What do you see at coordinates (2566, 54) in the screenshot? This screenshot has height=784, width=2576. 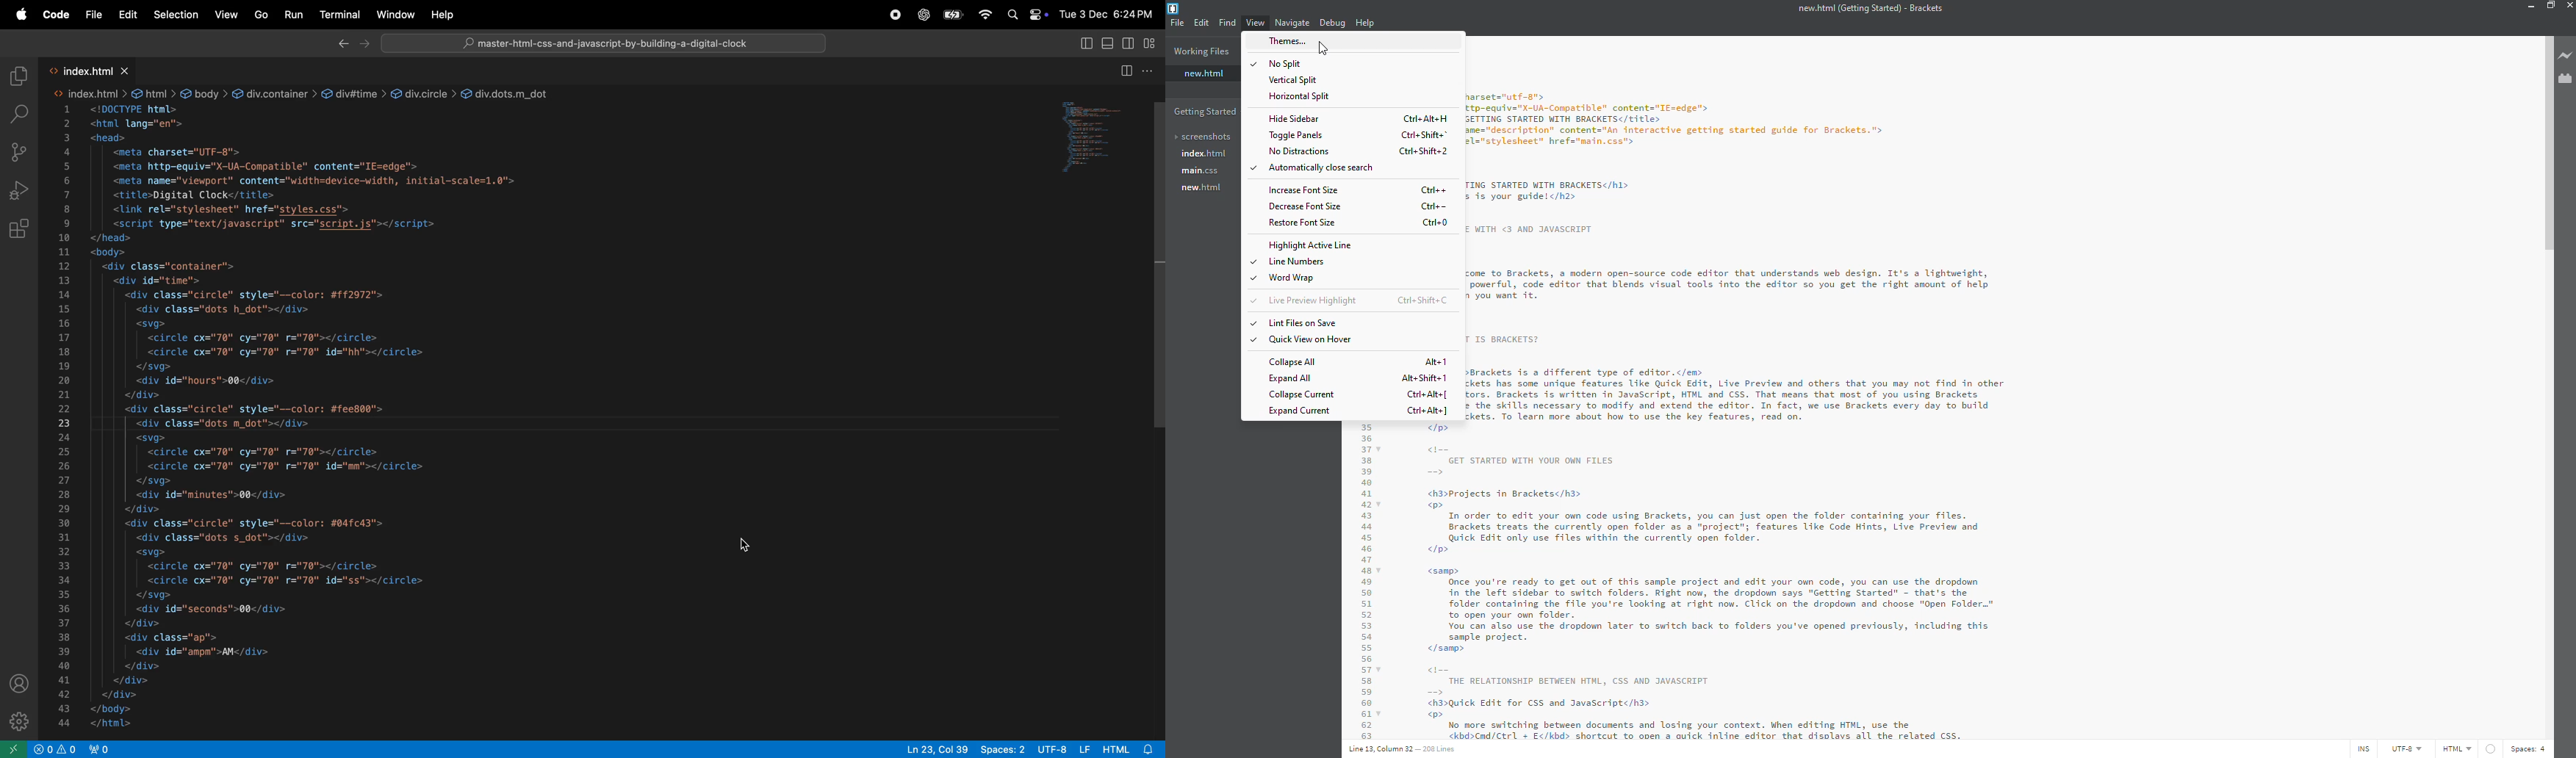 I see `live preview` at bounding box center [2566, 54].